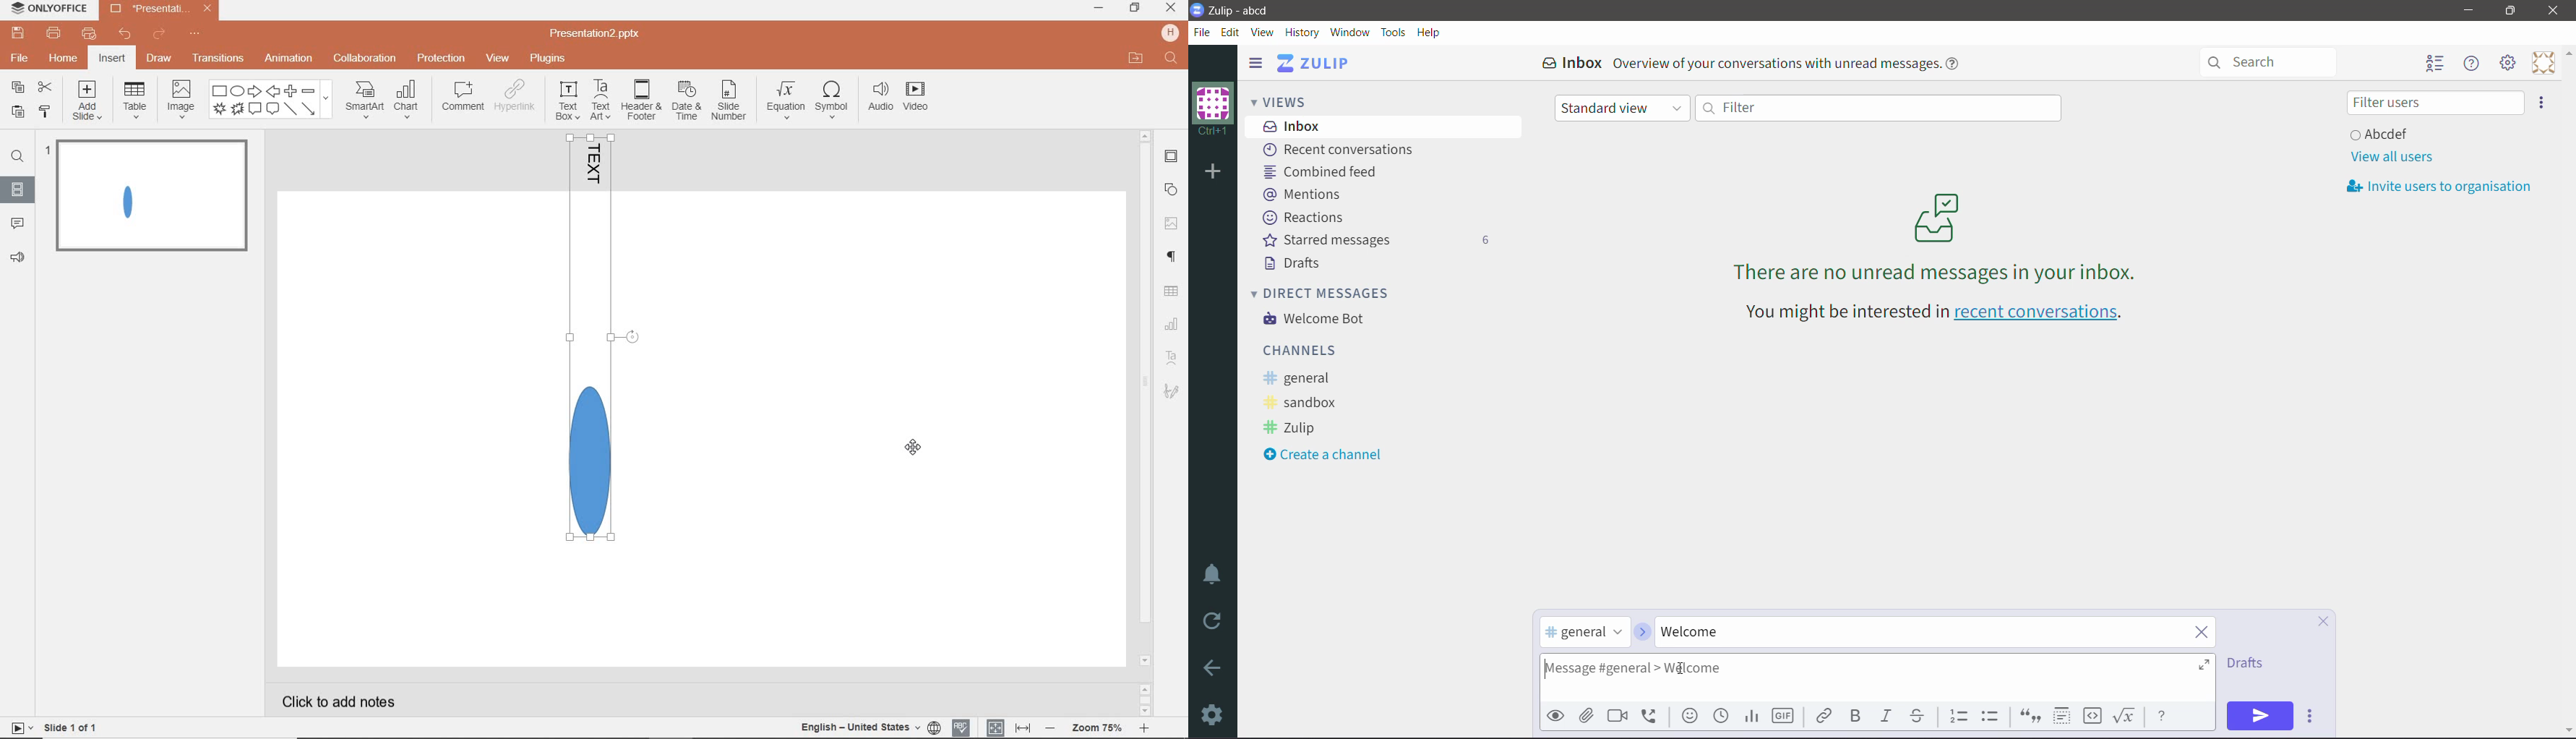 The height and width of the screenshot is (756, 2576). What do you see at coordinates (45, 111) in the screenshot?
I see `copy style` at bounding box center [45, 111].